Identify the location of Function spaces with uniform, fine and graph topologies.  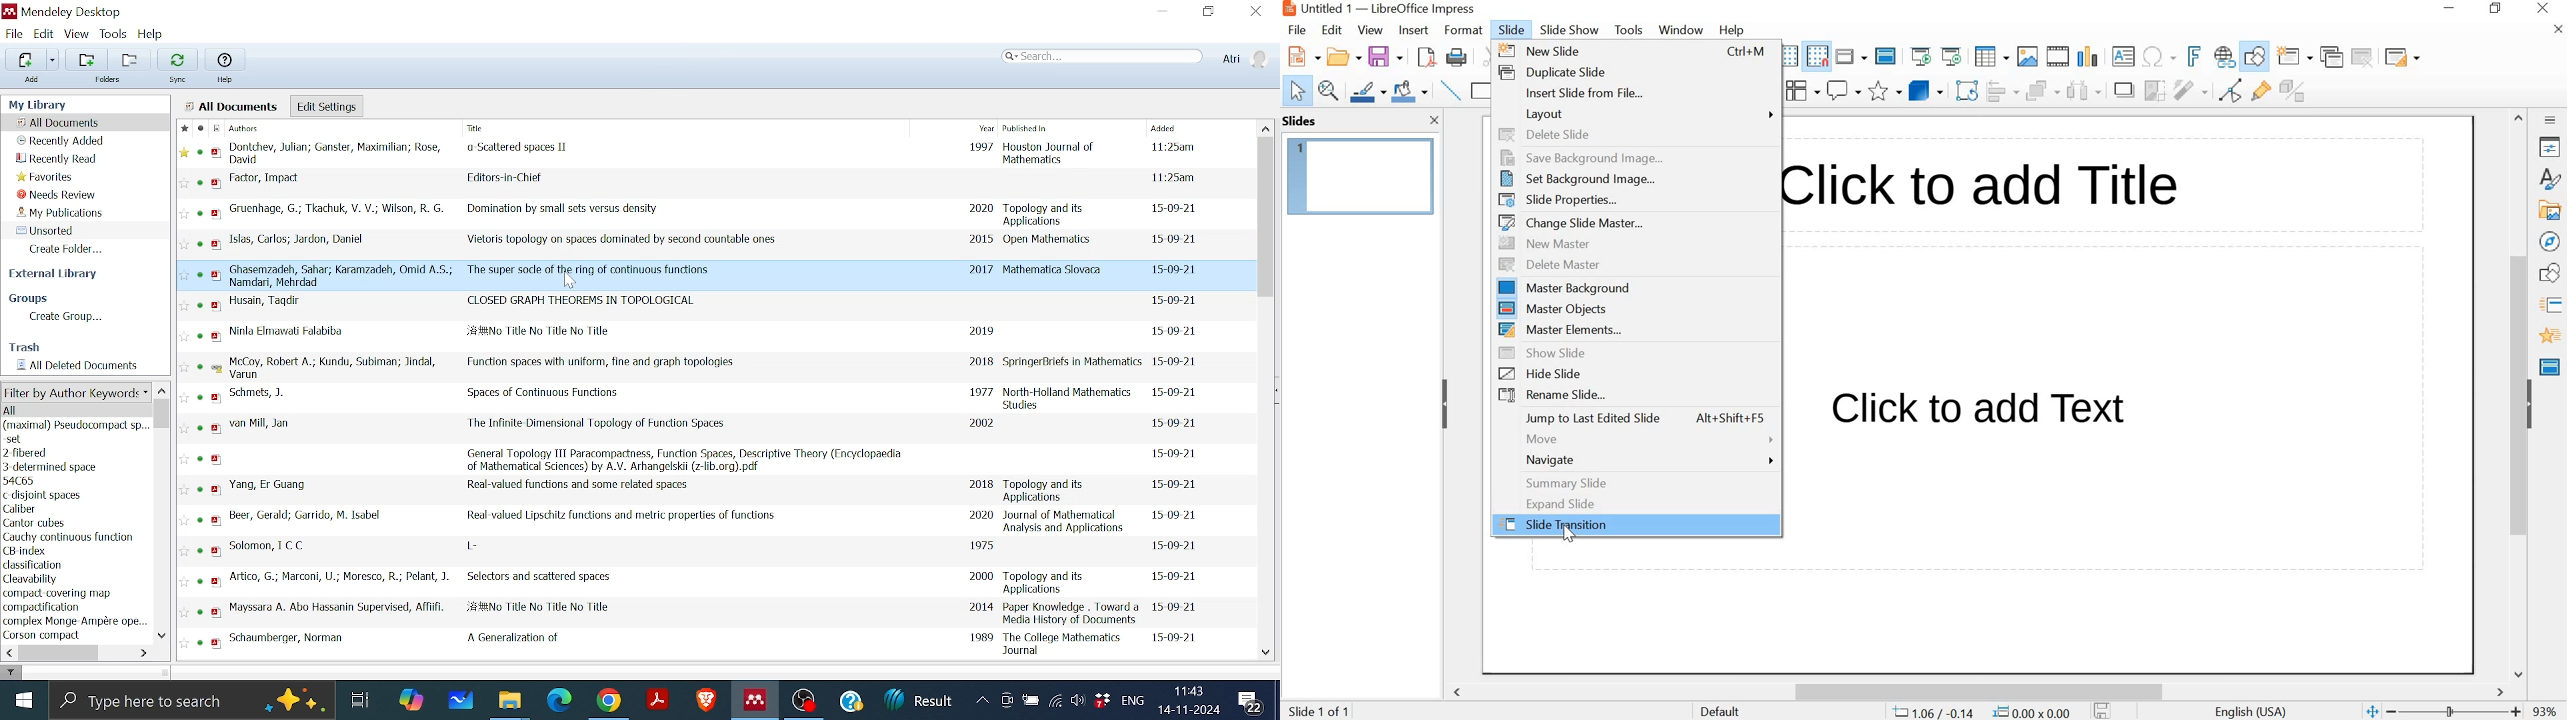
(708, 365).